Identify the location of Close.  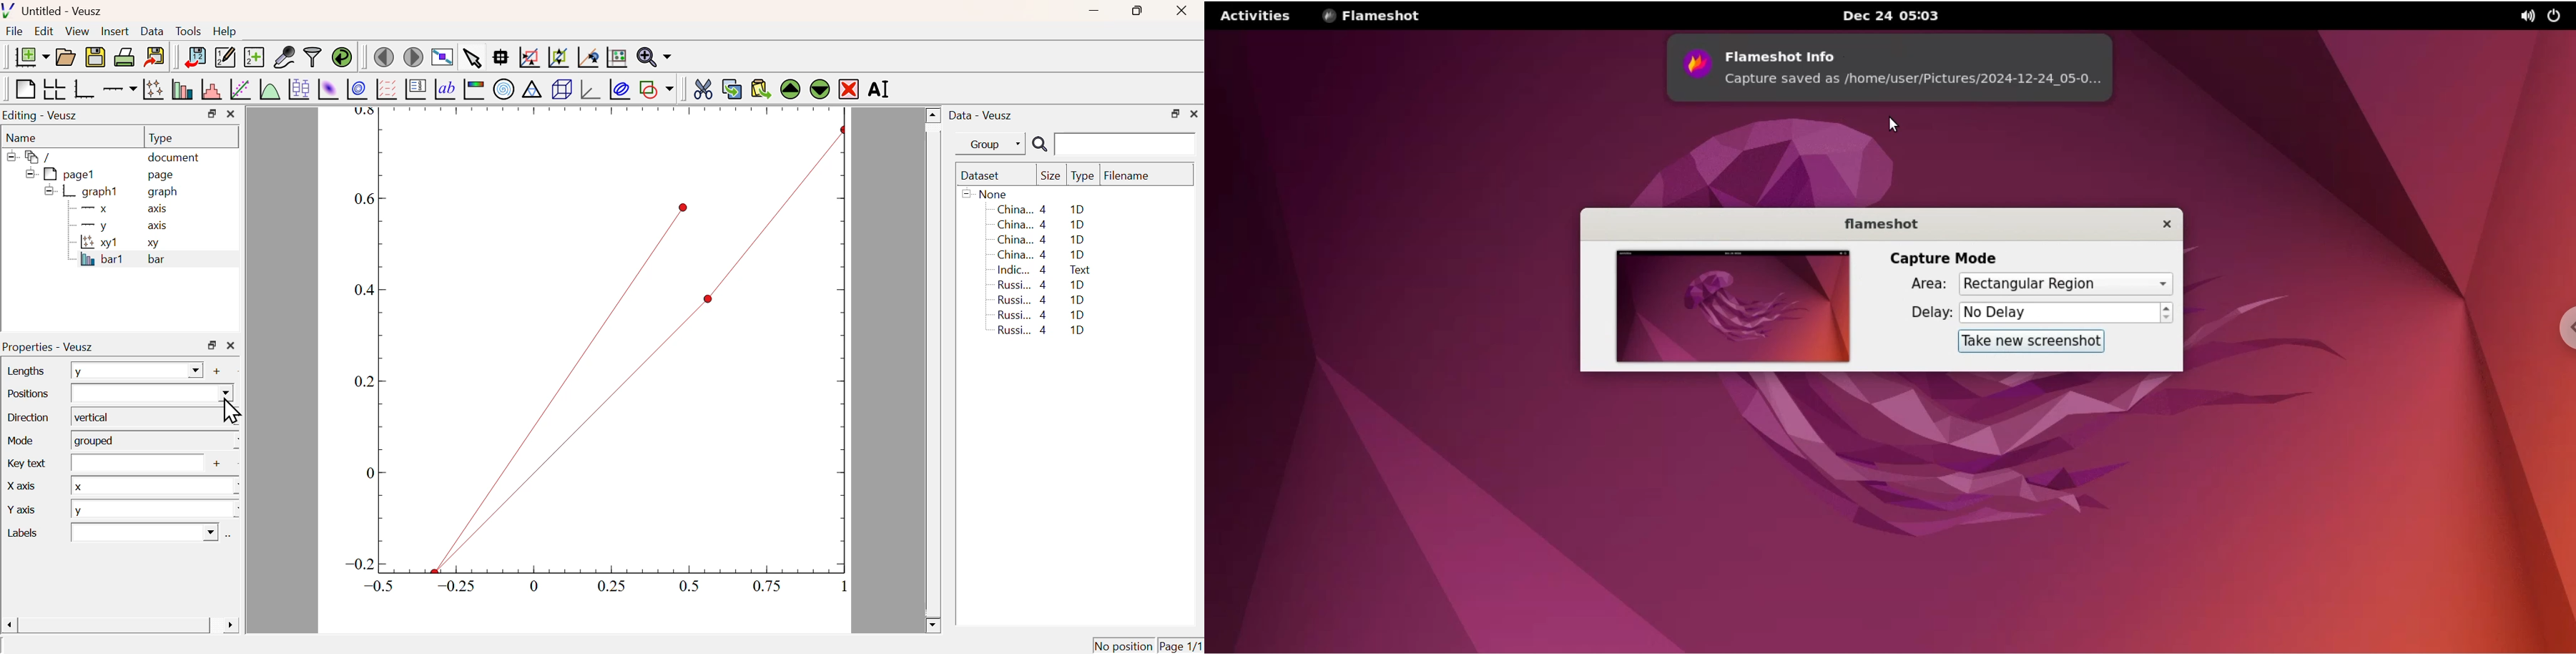
(1194, 112).